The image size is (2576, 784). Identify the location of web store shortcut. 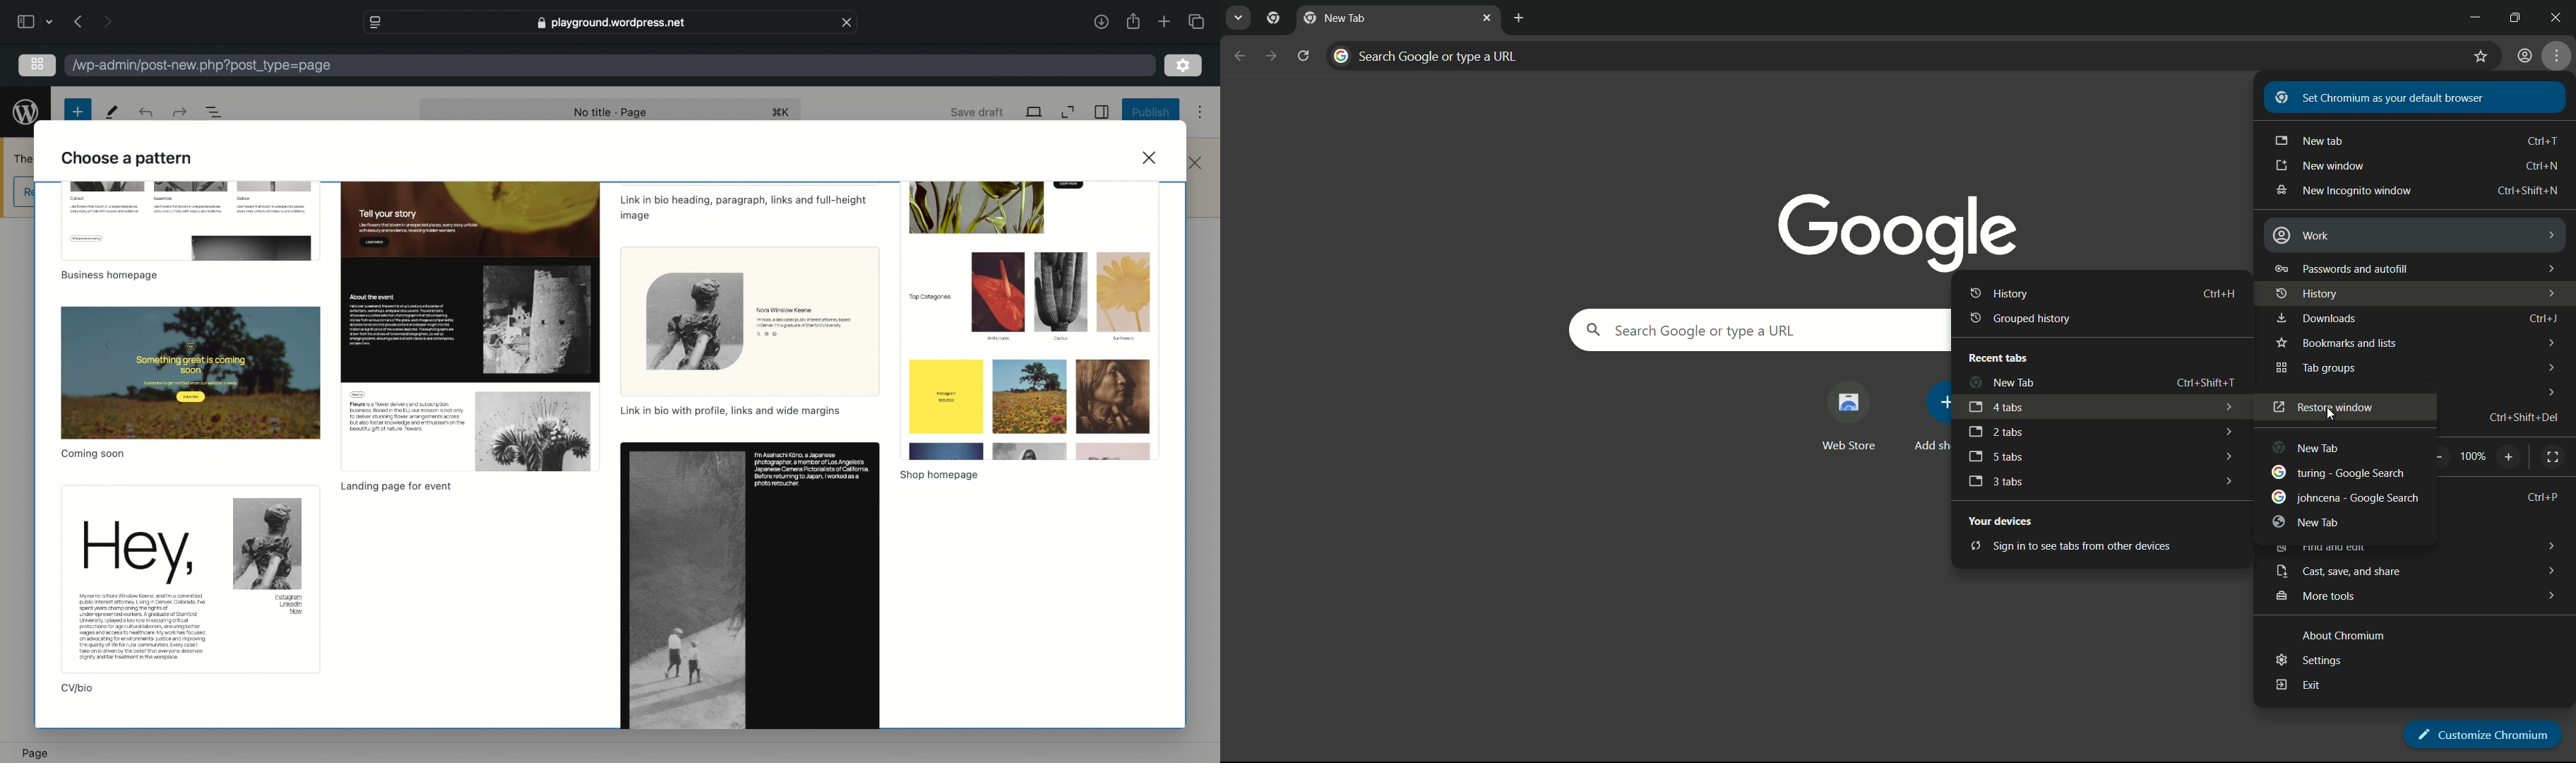
(1847, 418).